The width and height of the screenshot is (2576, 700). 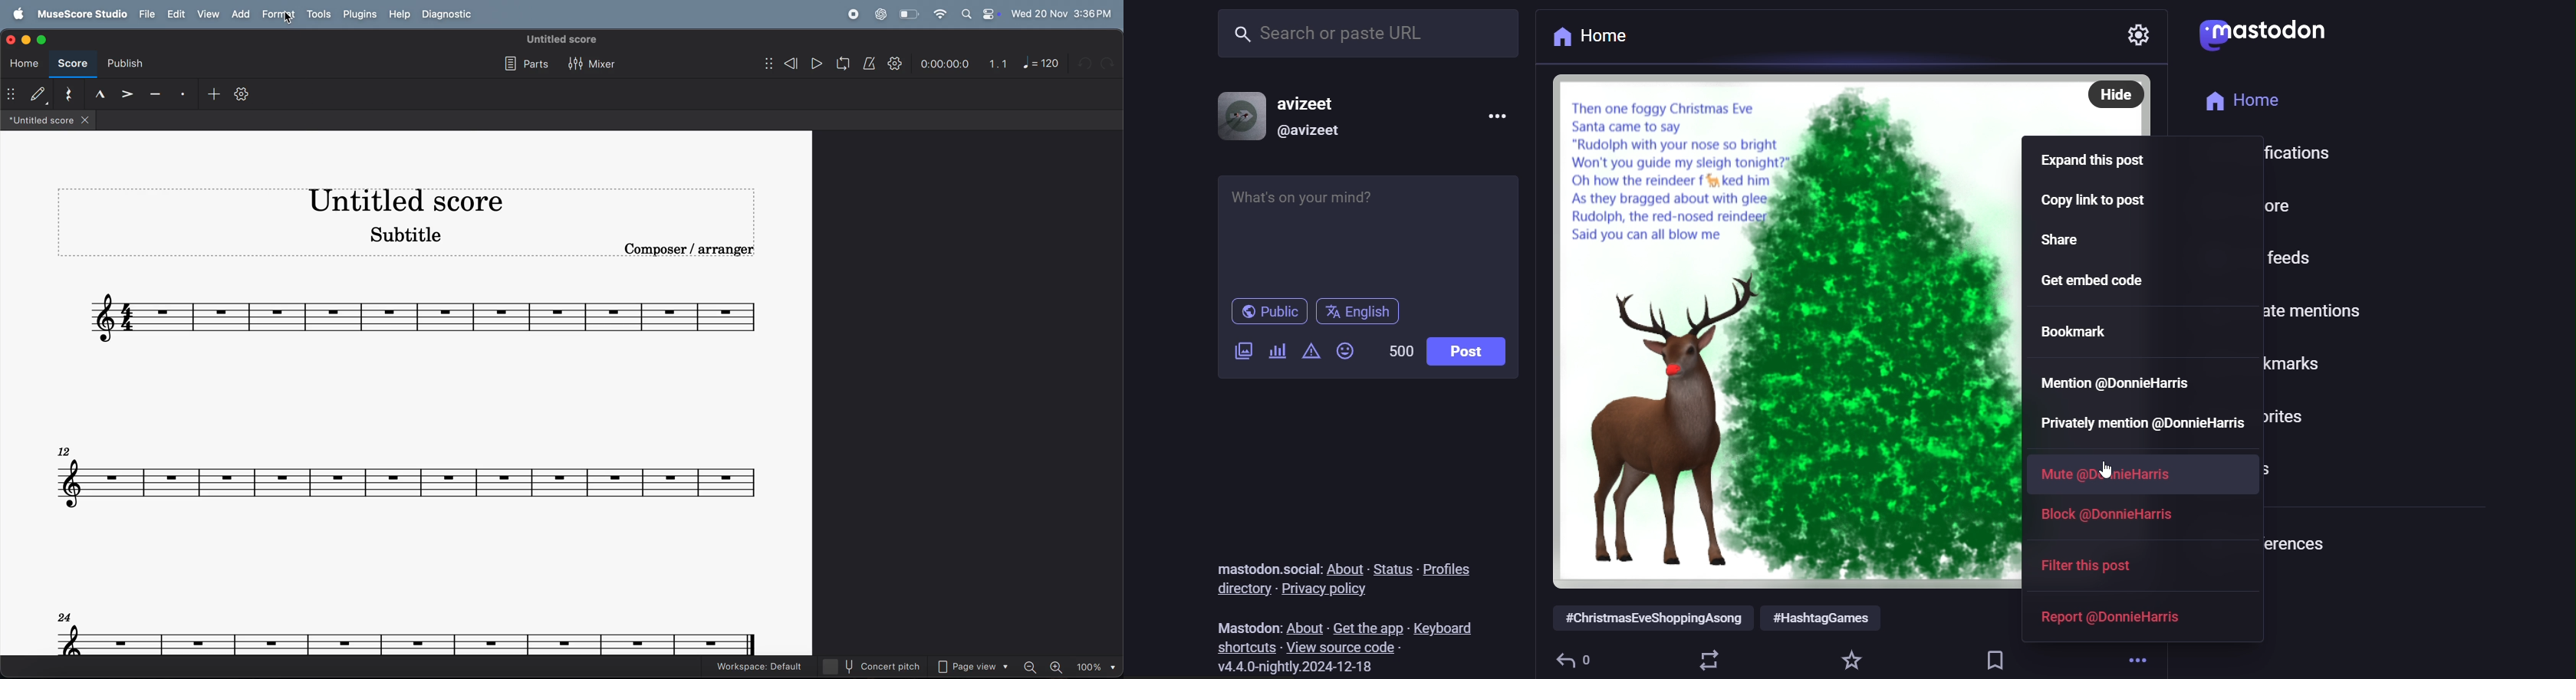 I want to click on keyboard, so click(x=1444, y=627).